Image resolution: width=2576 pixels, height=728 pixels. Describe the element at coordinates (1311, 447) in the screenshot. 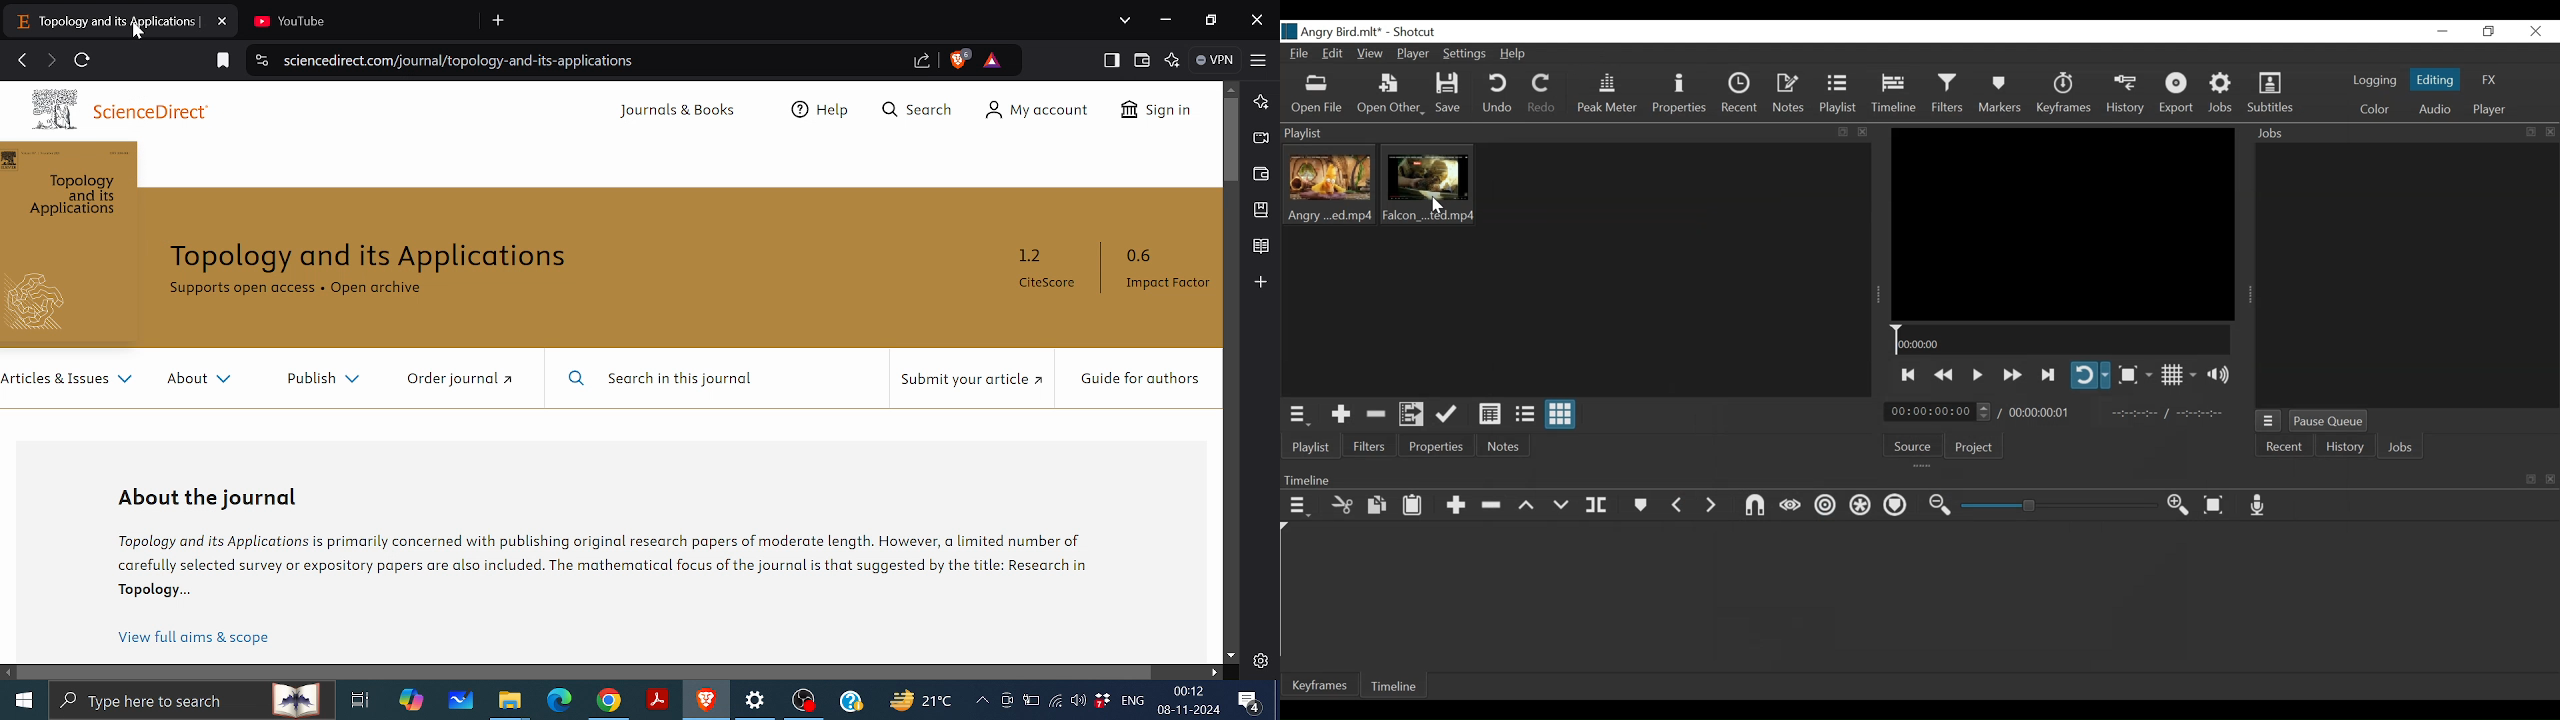

I see `Playlist` at that location.